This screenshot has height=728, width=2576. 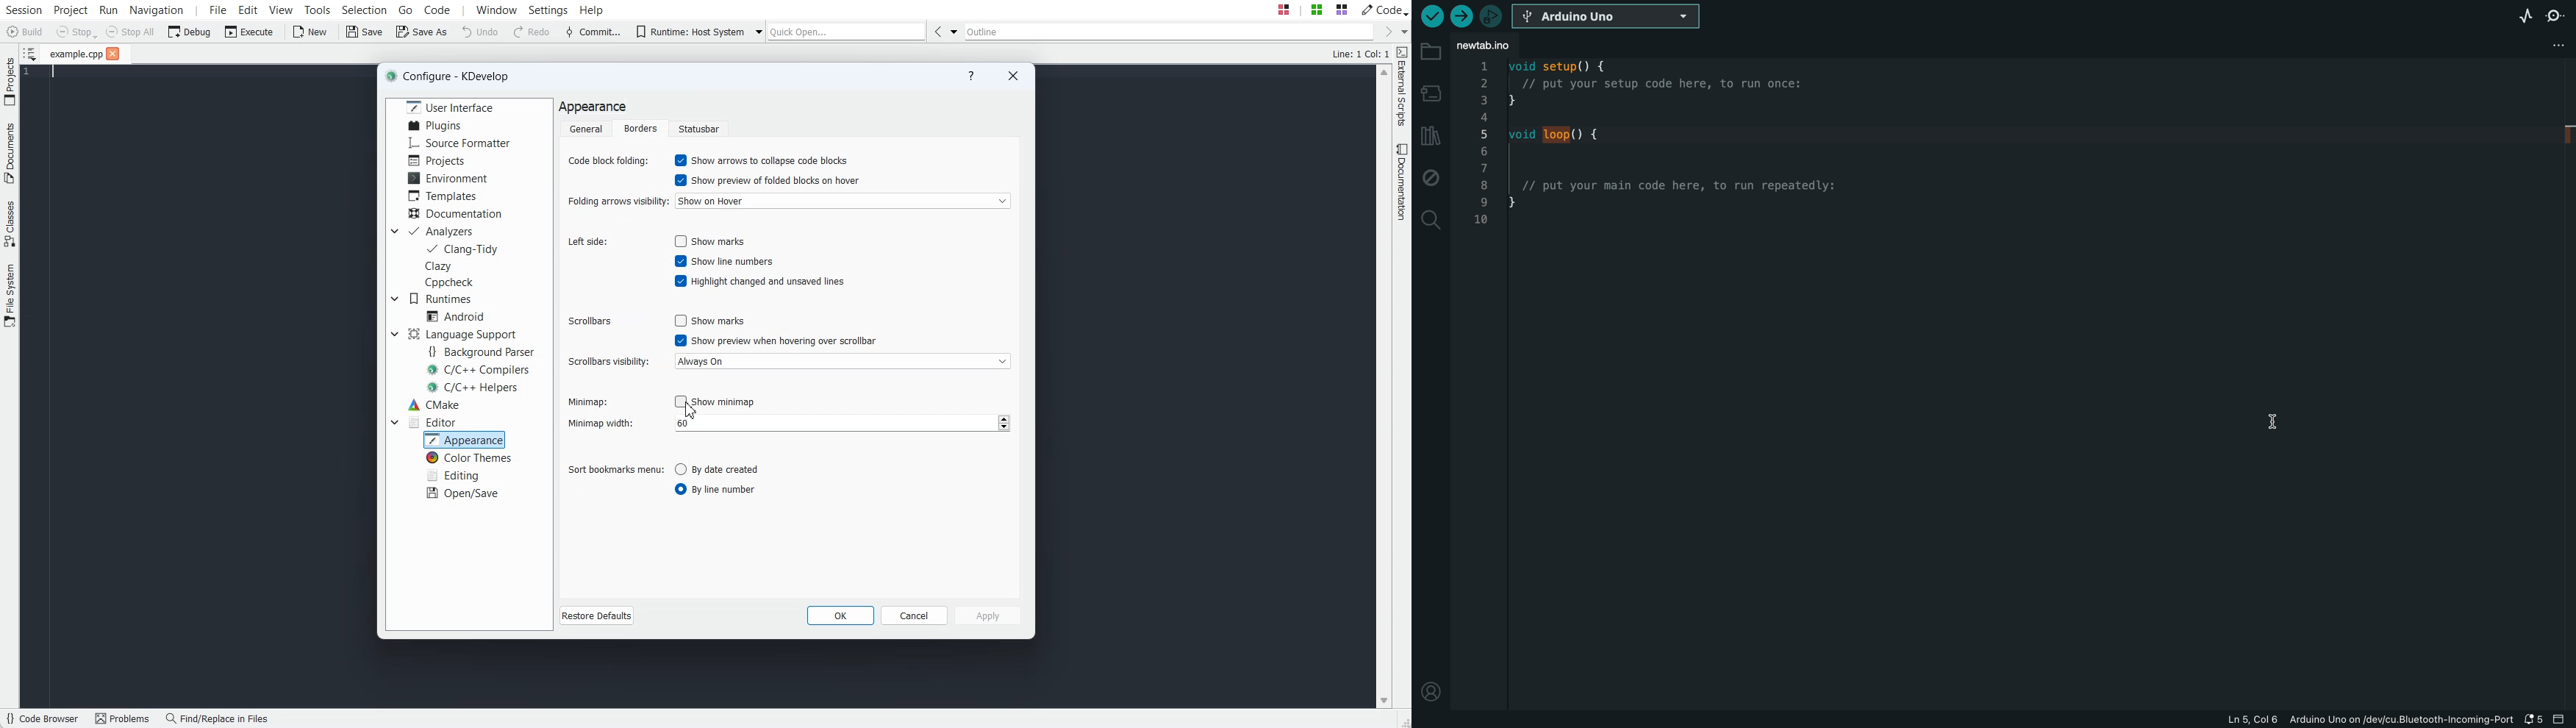 What do you see at coordinates (464, 249) in the screenshot?
I see `Clang-Tidy` at bounding box center [464, 249].